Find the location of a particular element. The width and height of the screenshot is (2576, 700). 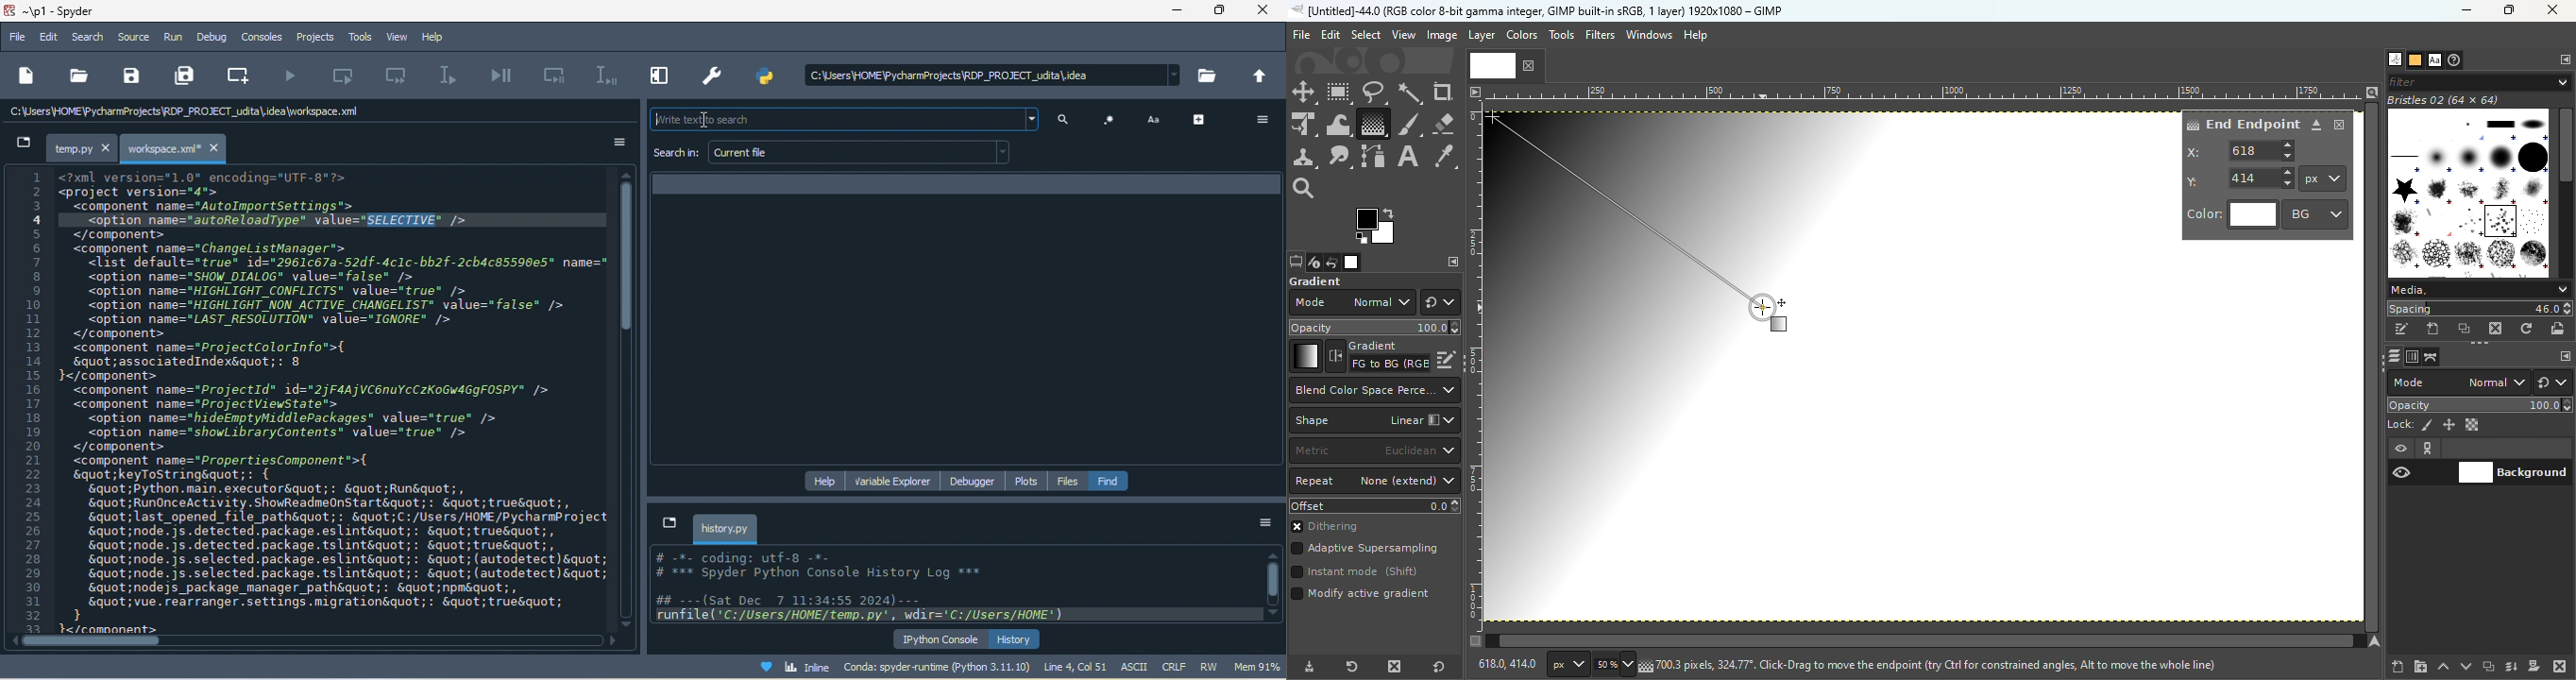

Image is located at coordinates (1441, 36).